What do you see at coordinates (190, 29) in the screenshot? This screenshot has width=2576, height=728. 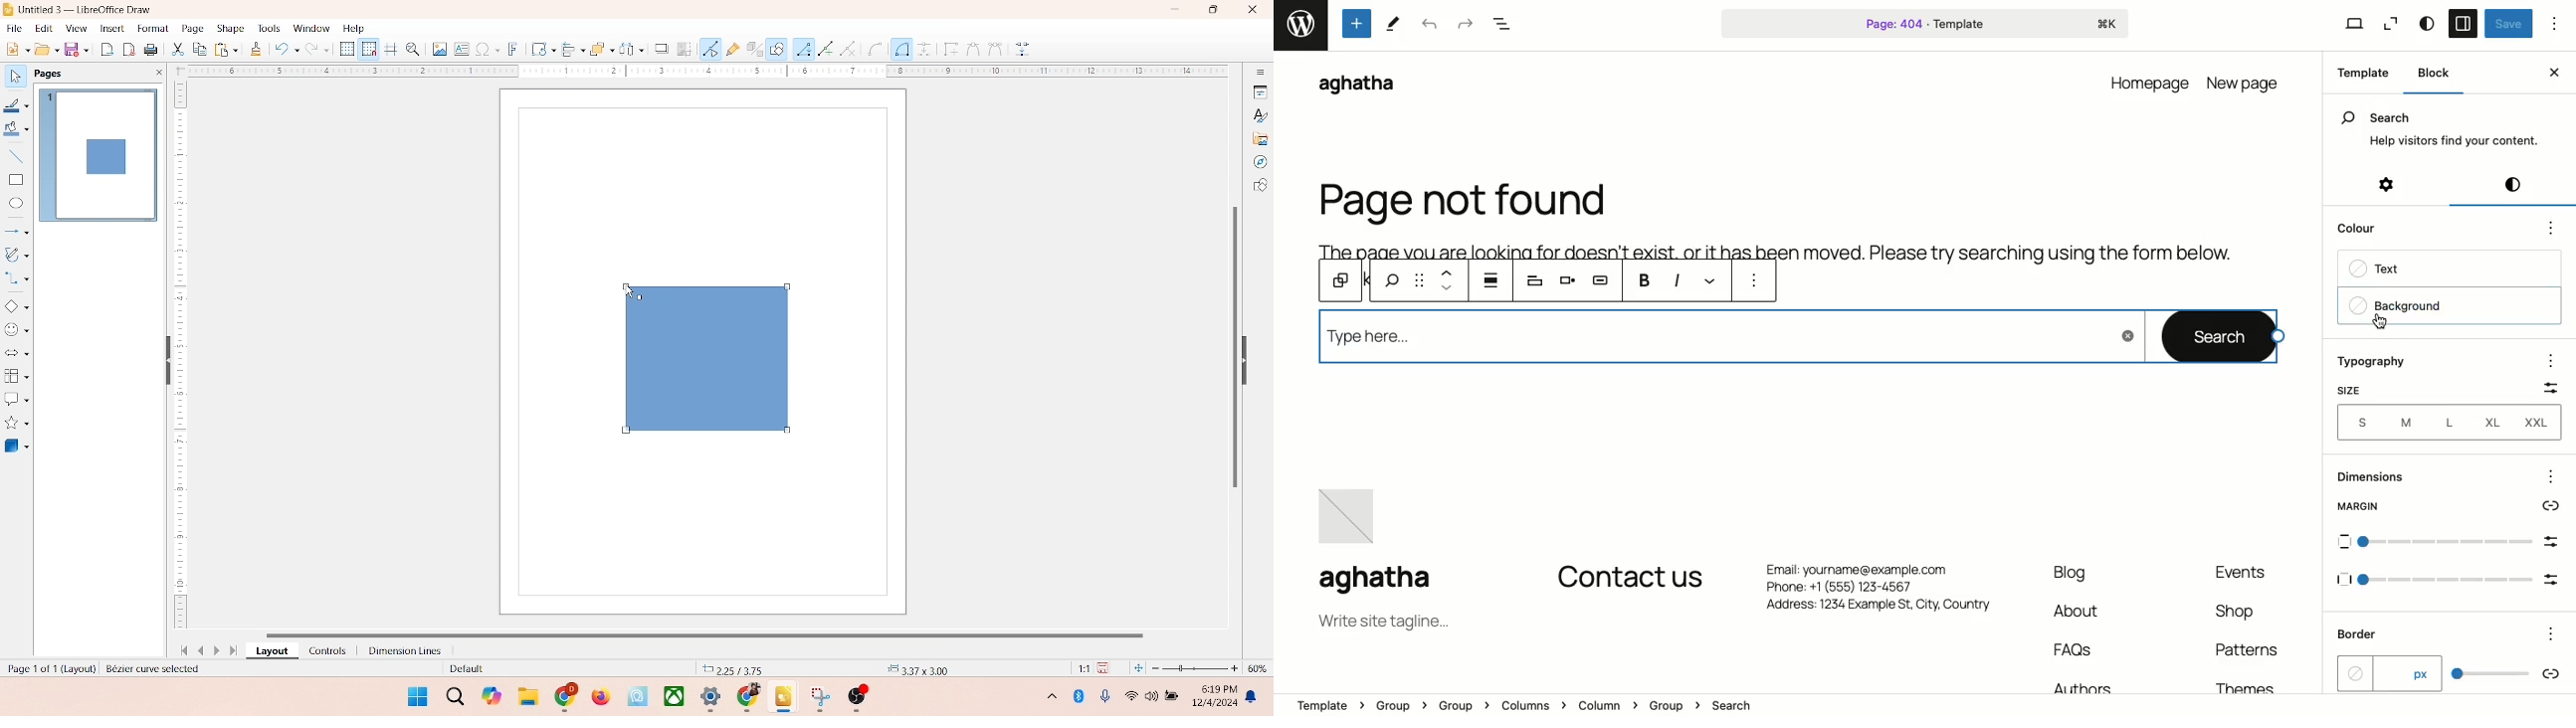 I see `page` at bounding box center [190, 29].